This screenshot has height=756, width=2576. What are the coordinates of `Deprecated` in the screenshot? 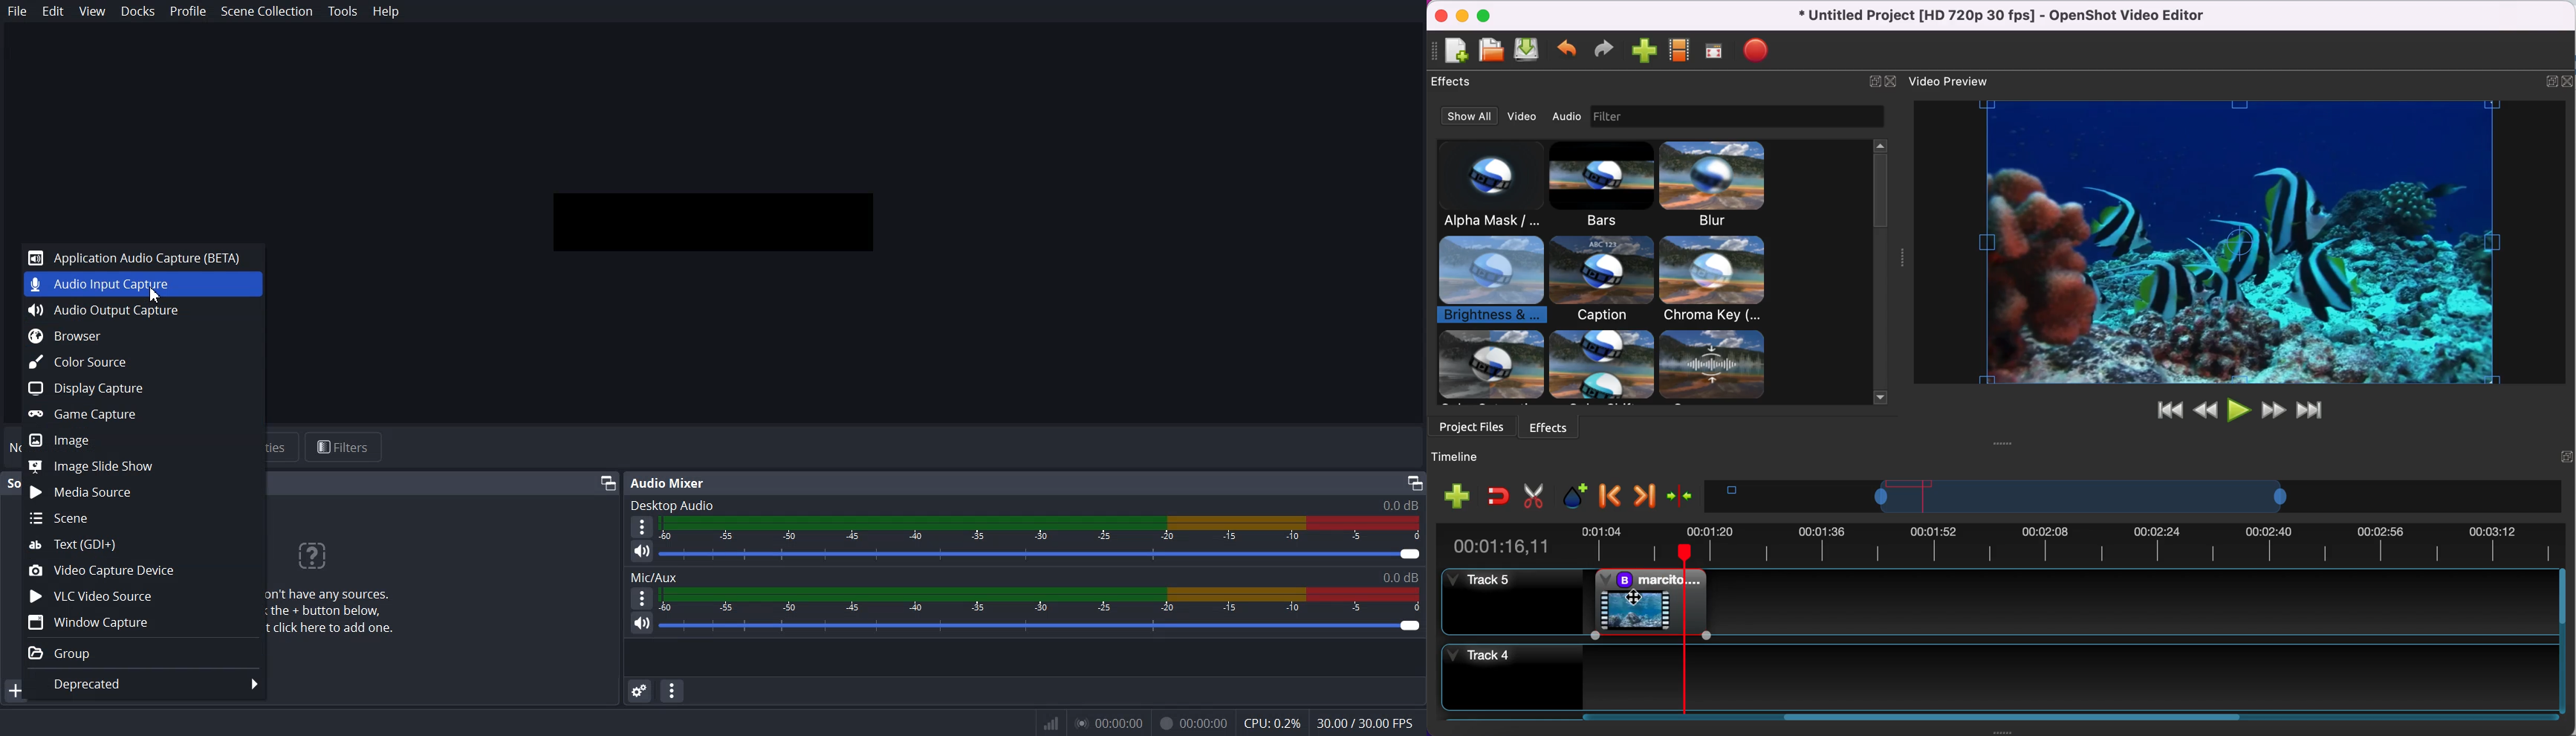 It's located at (158, 686).